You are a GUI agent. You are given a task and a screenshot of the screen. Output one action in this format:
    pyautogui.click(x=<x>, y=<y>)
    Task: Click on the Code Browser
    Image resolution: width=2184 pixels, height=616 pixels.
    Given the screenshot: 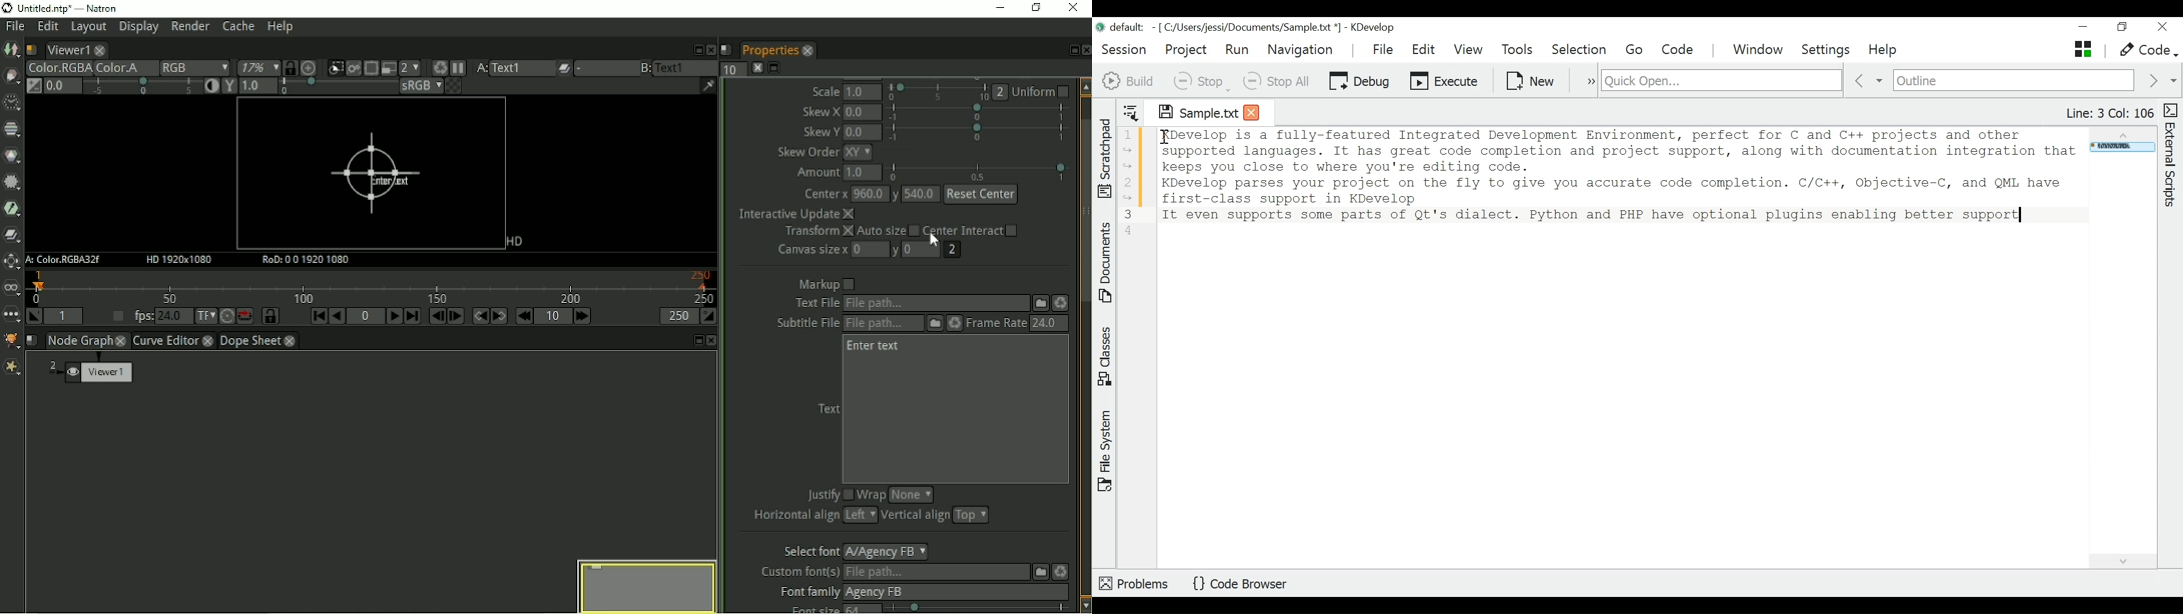 What is the action you would take?
    pyautogui.click(x=1244, y=584)
    